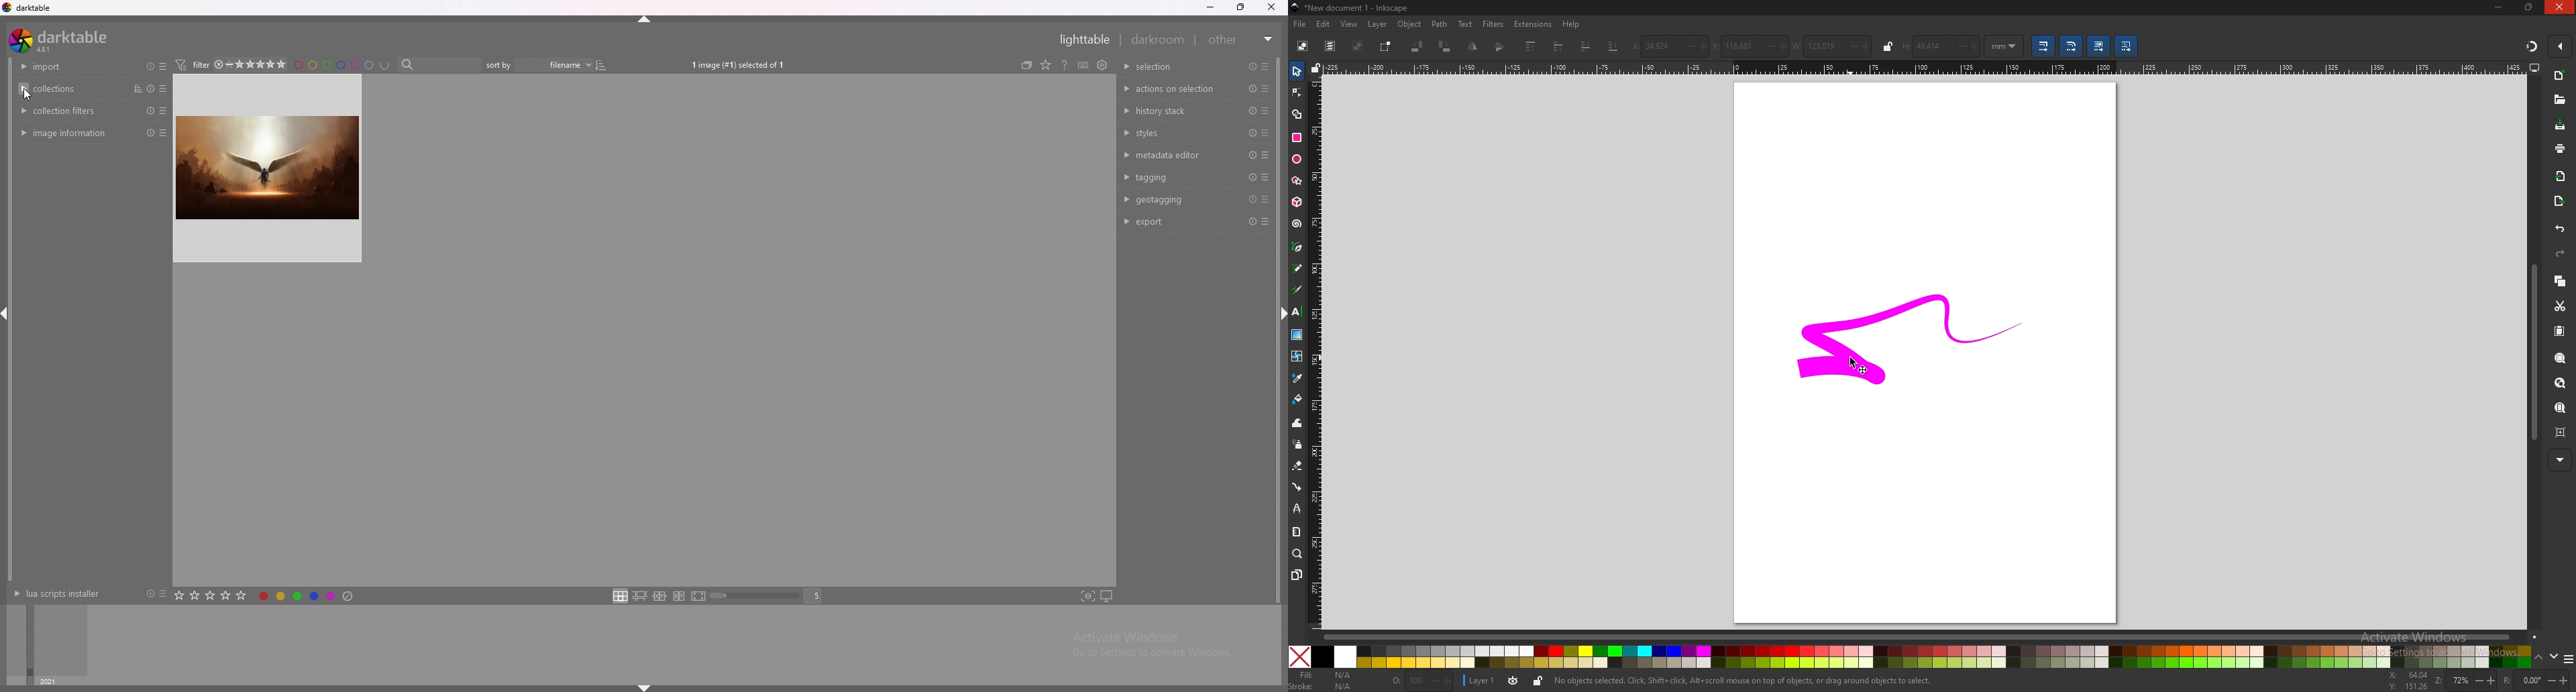  Describe the element at coordinates (1300, 25) in the screenshot. I see `file` at that location.